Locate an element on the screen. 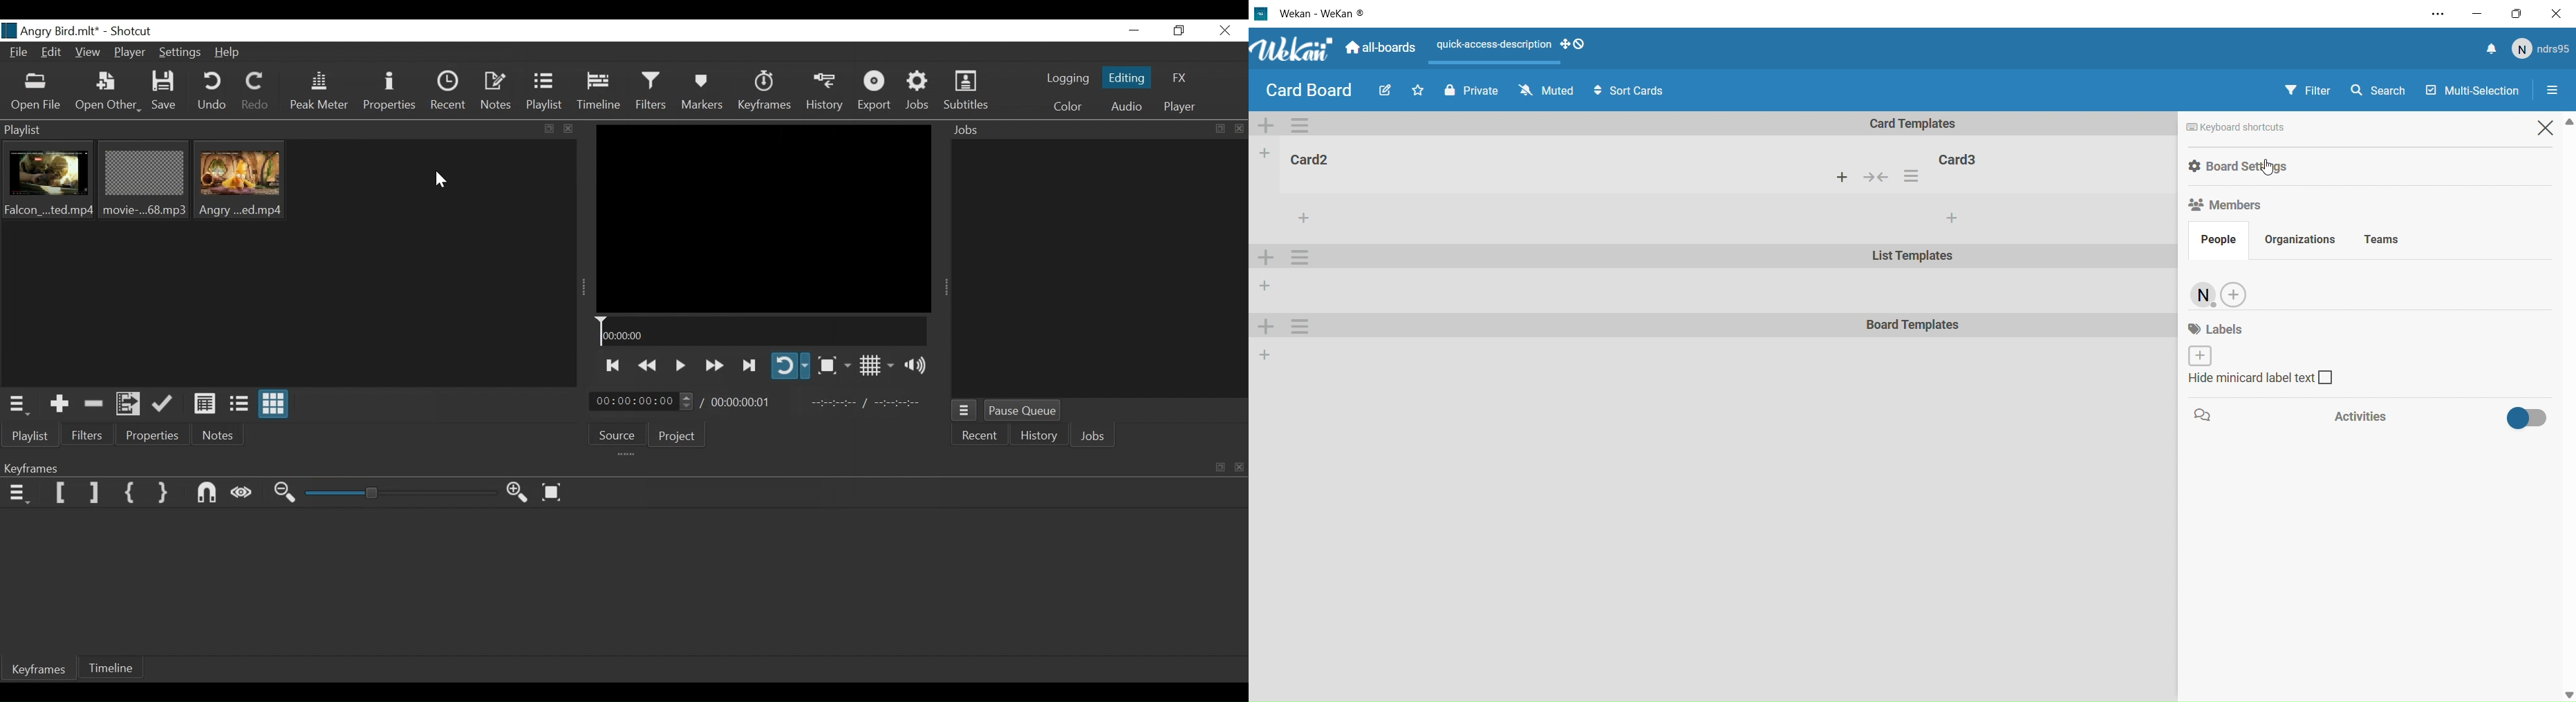  Color is located at coordinates (1067, 105).